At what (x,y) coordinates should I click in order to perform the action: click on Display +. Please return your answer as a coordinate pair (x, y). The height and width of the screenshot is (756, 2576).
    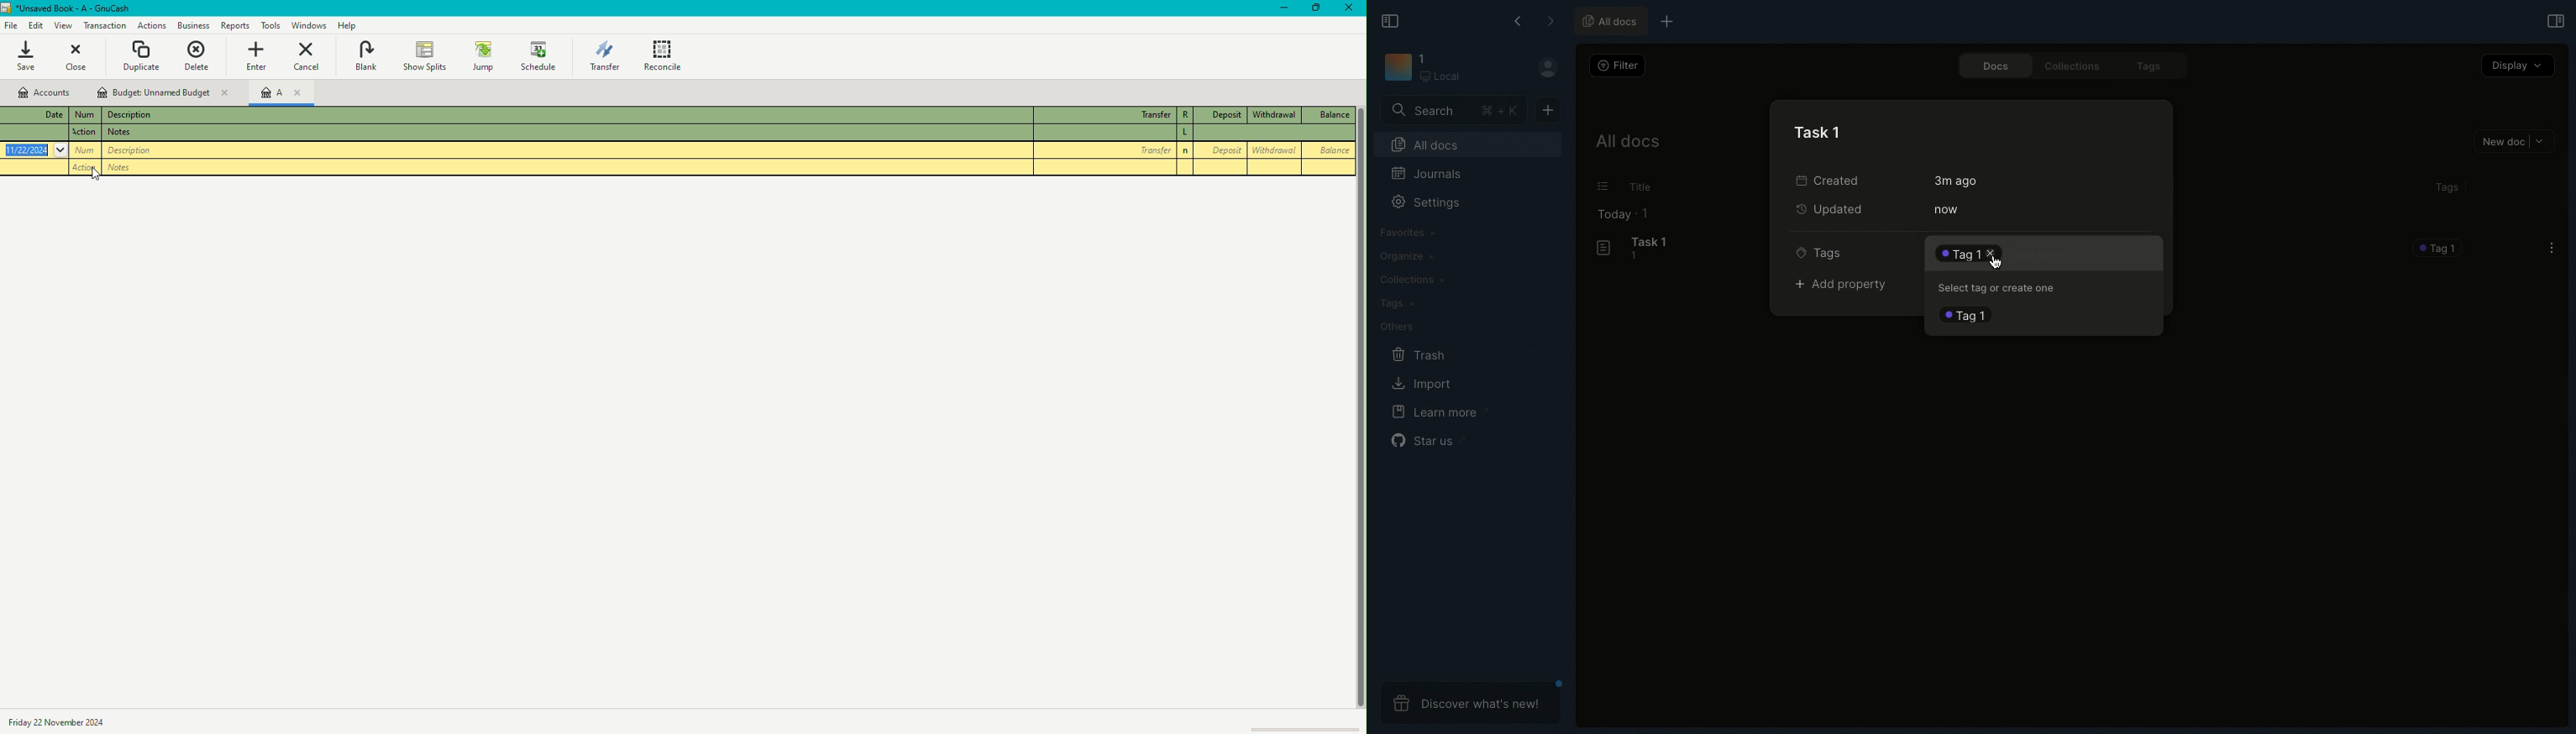
    Looking at the image, I should click on (2516, 67).